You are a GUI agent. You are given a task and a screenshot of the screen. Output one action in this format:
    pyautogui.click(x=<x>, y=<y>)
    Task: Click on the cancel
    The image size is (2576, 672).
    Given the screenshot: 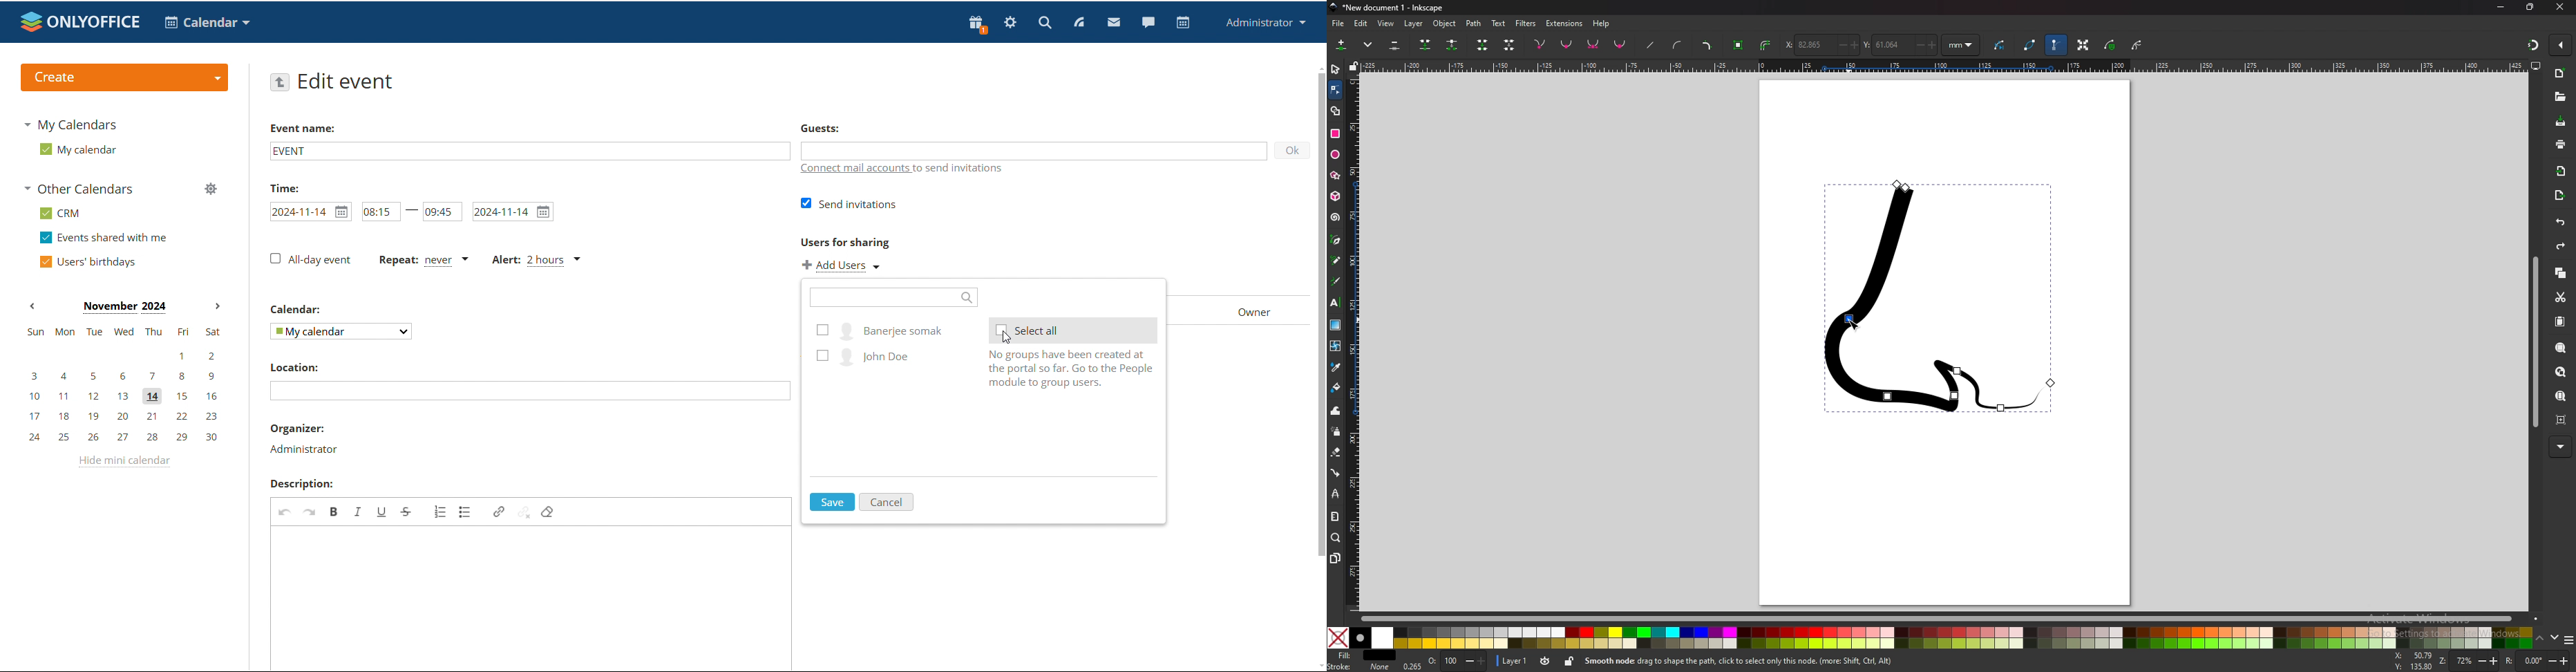 What is the action you would take?
    pyautogui.click(x=888, y=503)
    